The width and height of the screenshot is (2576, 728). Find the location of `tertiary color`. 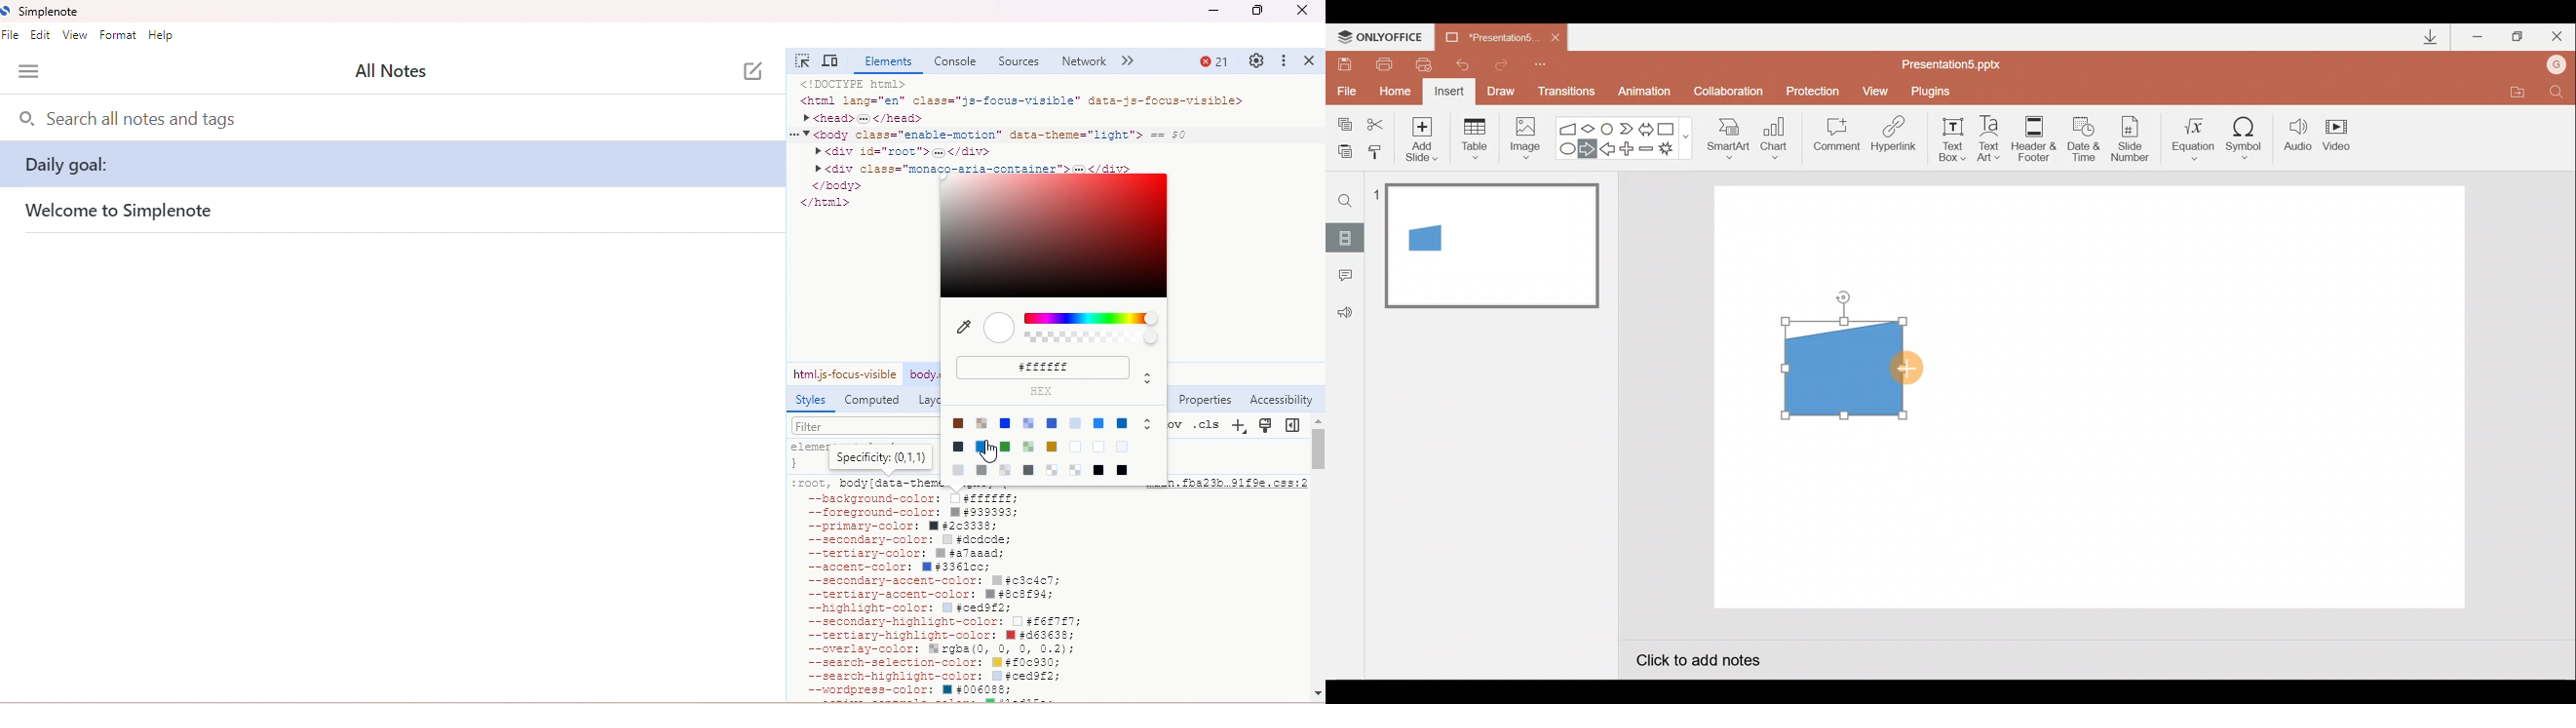

tertiary color is located at coordinates (903, 554).